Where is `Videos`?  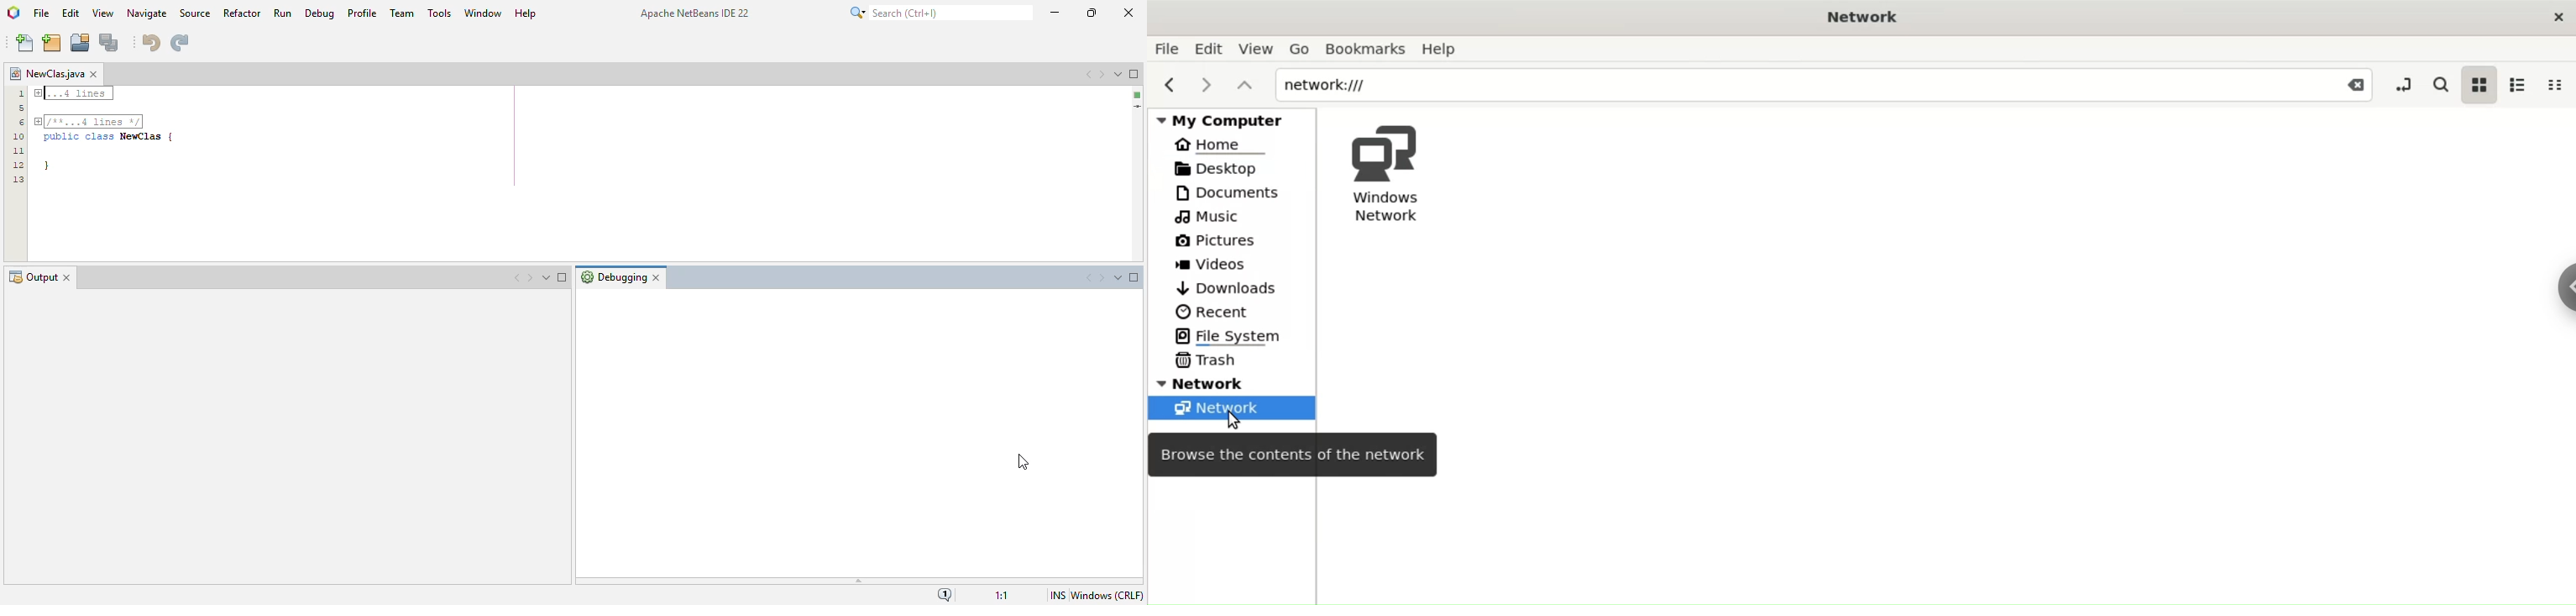
Videos is located at coordinates (1214, 266).